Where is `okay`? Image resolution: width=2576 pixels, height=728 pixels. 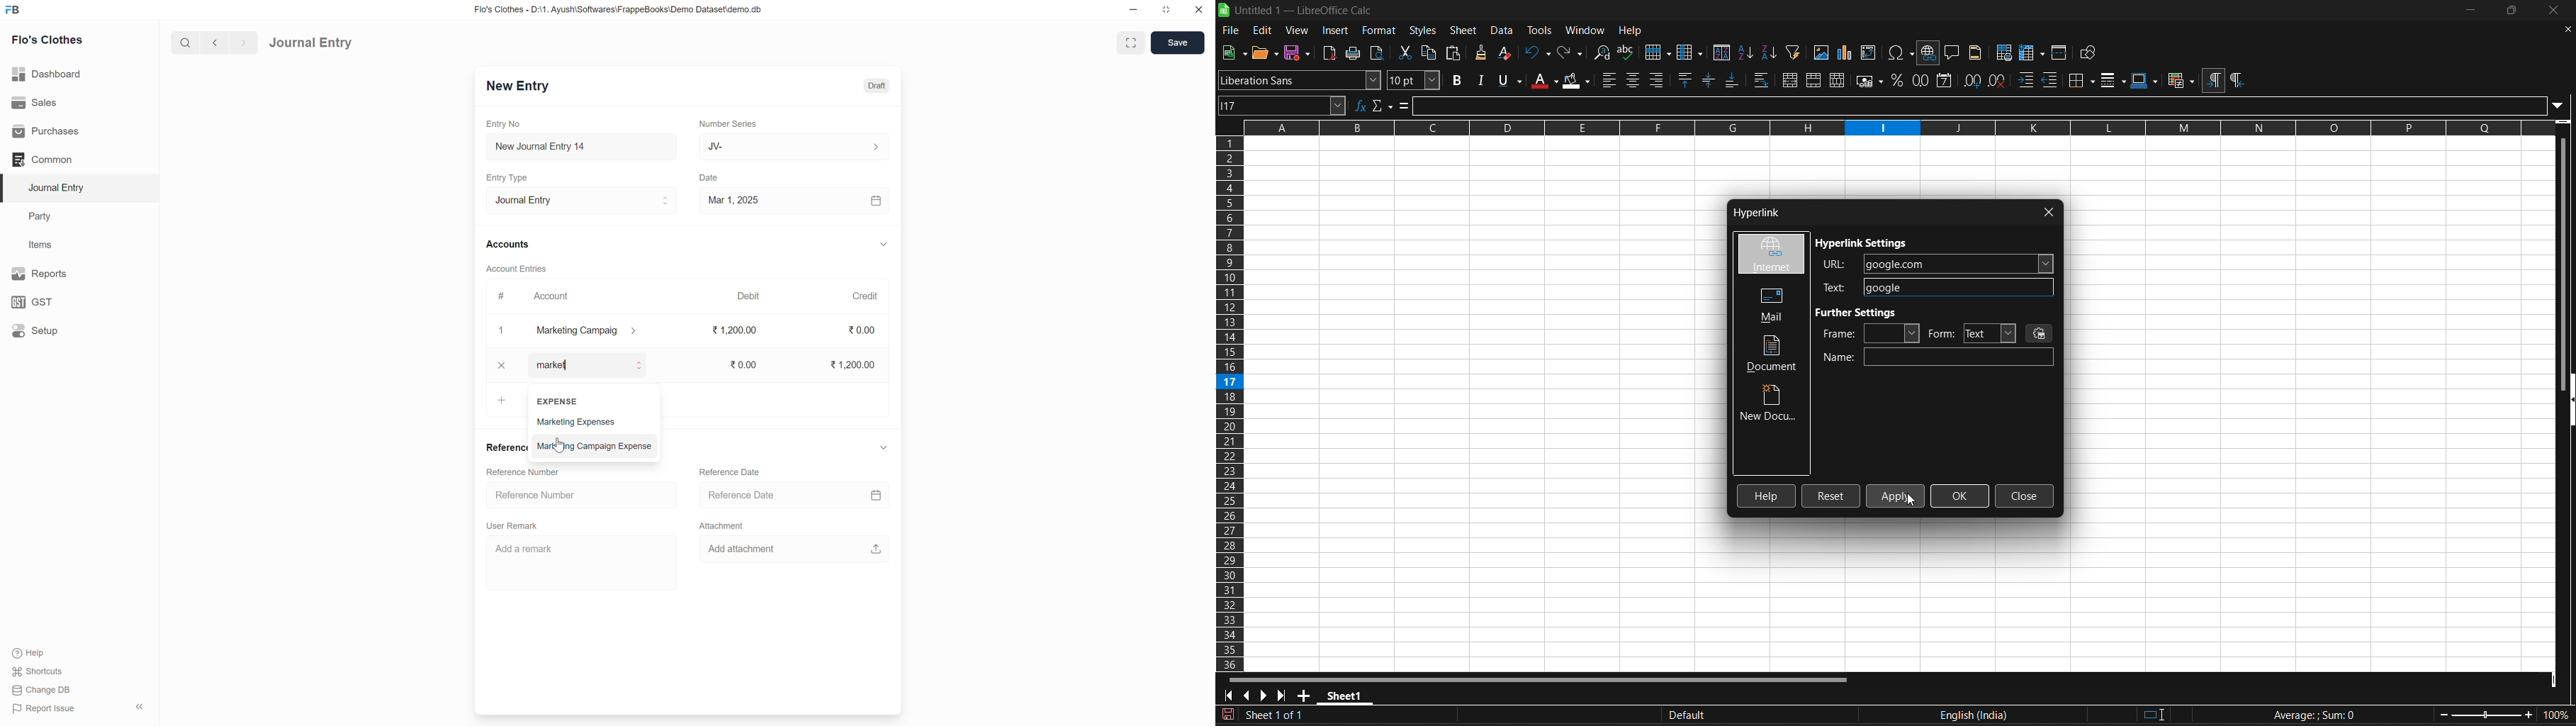 okay is located at coordinates (1960, 496).